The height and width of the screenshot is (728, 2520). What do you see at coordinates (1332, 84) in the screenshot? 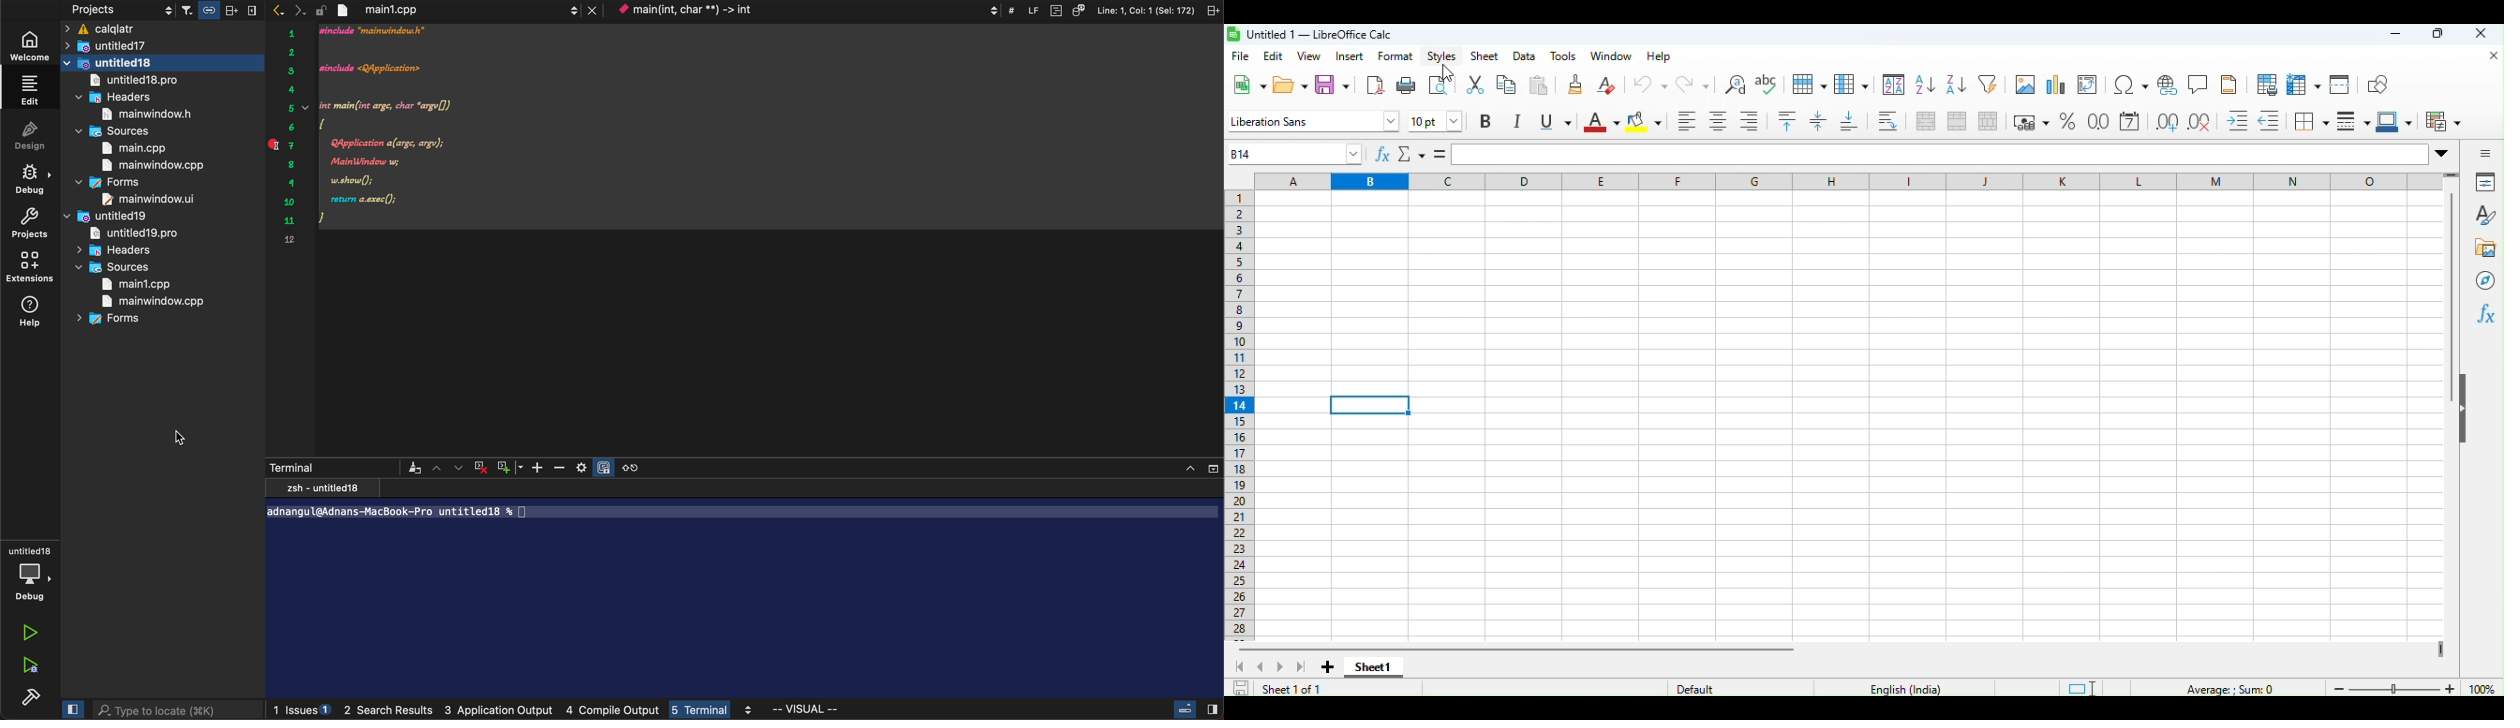
I see `Save library` at bounding box center [1332, 84].